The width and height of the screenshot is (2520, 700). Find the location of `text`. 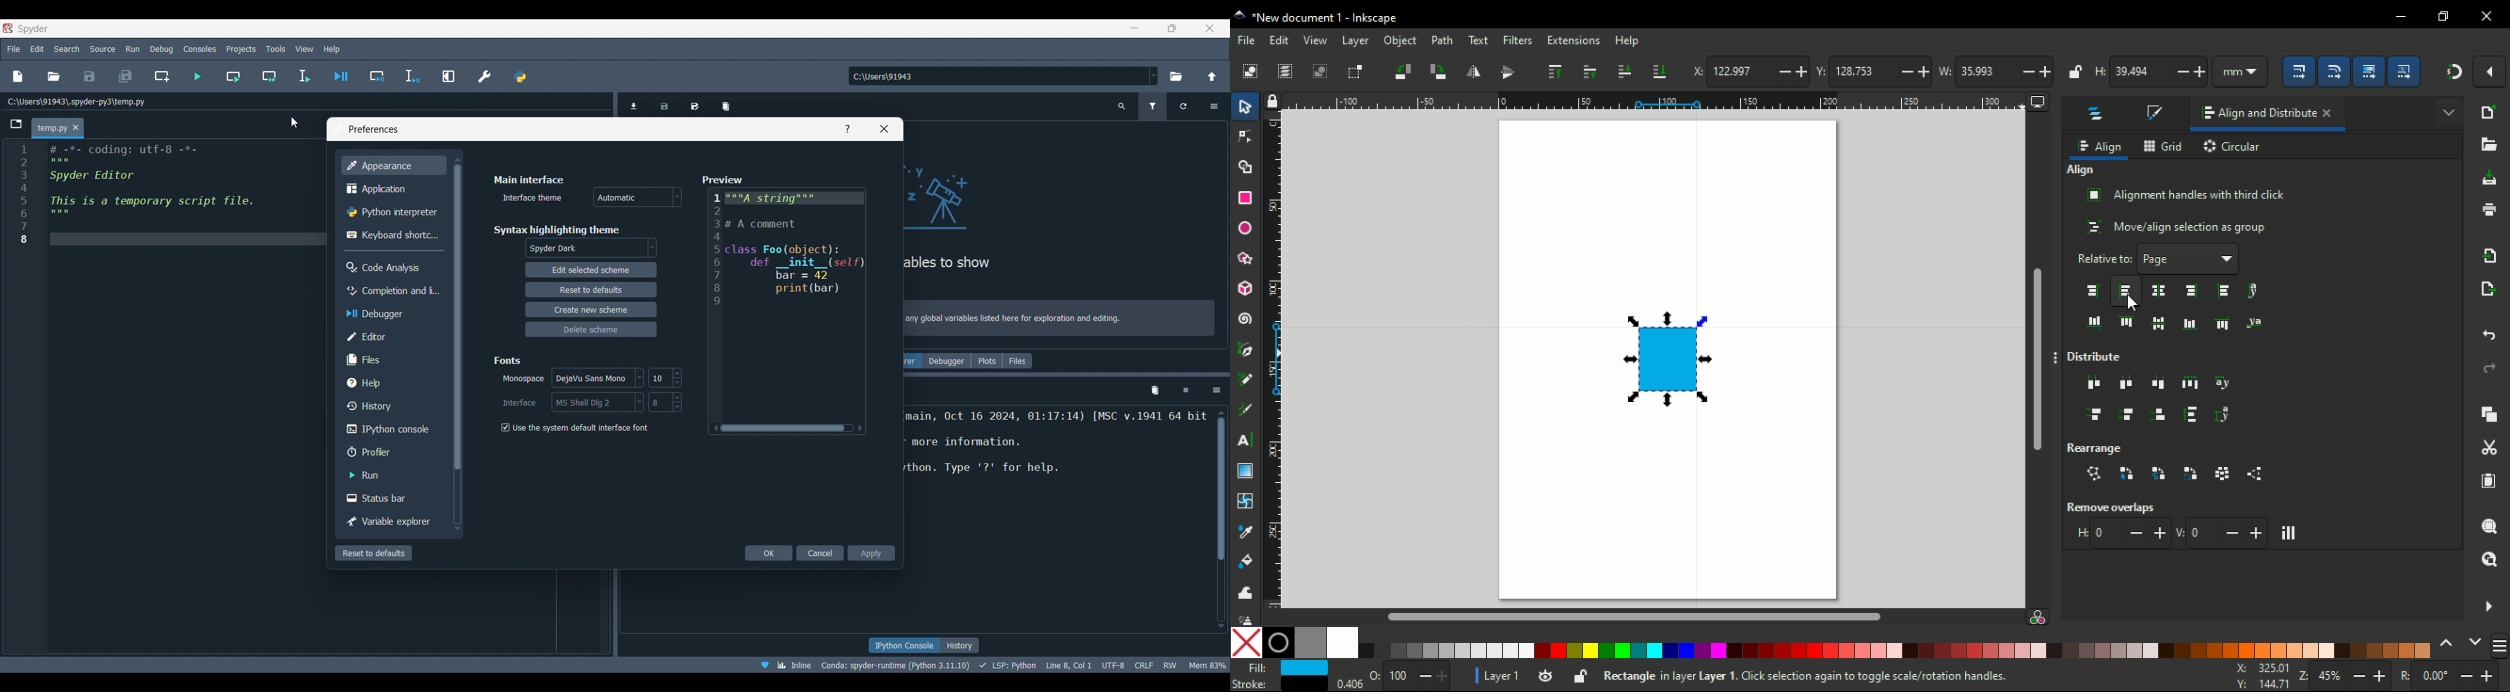

text is located at coordinates (1477, 39).